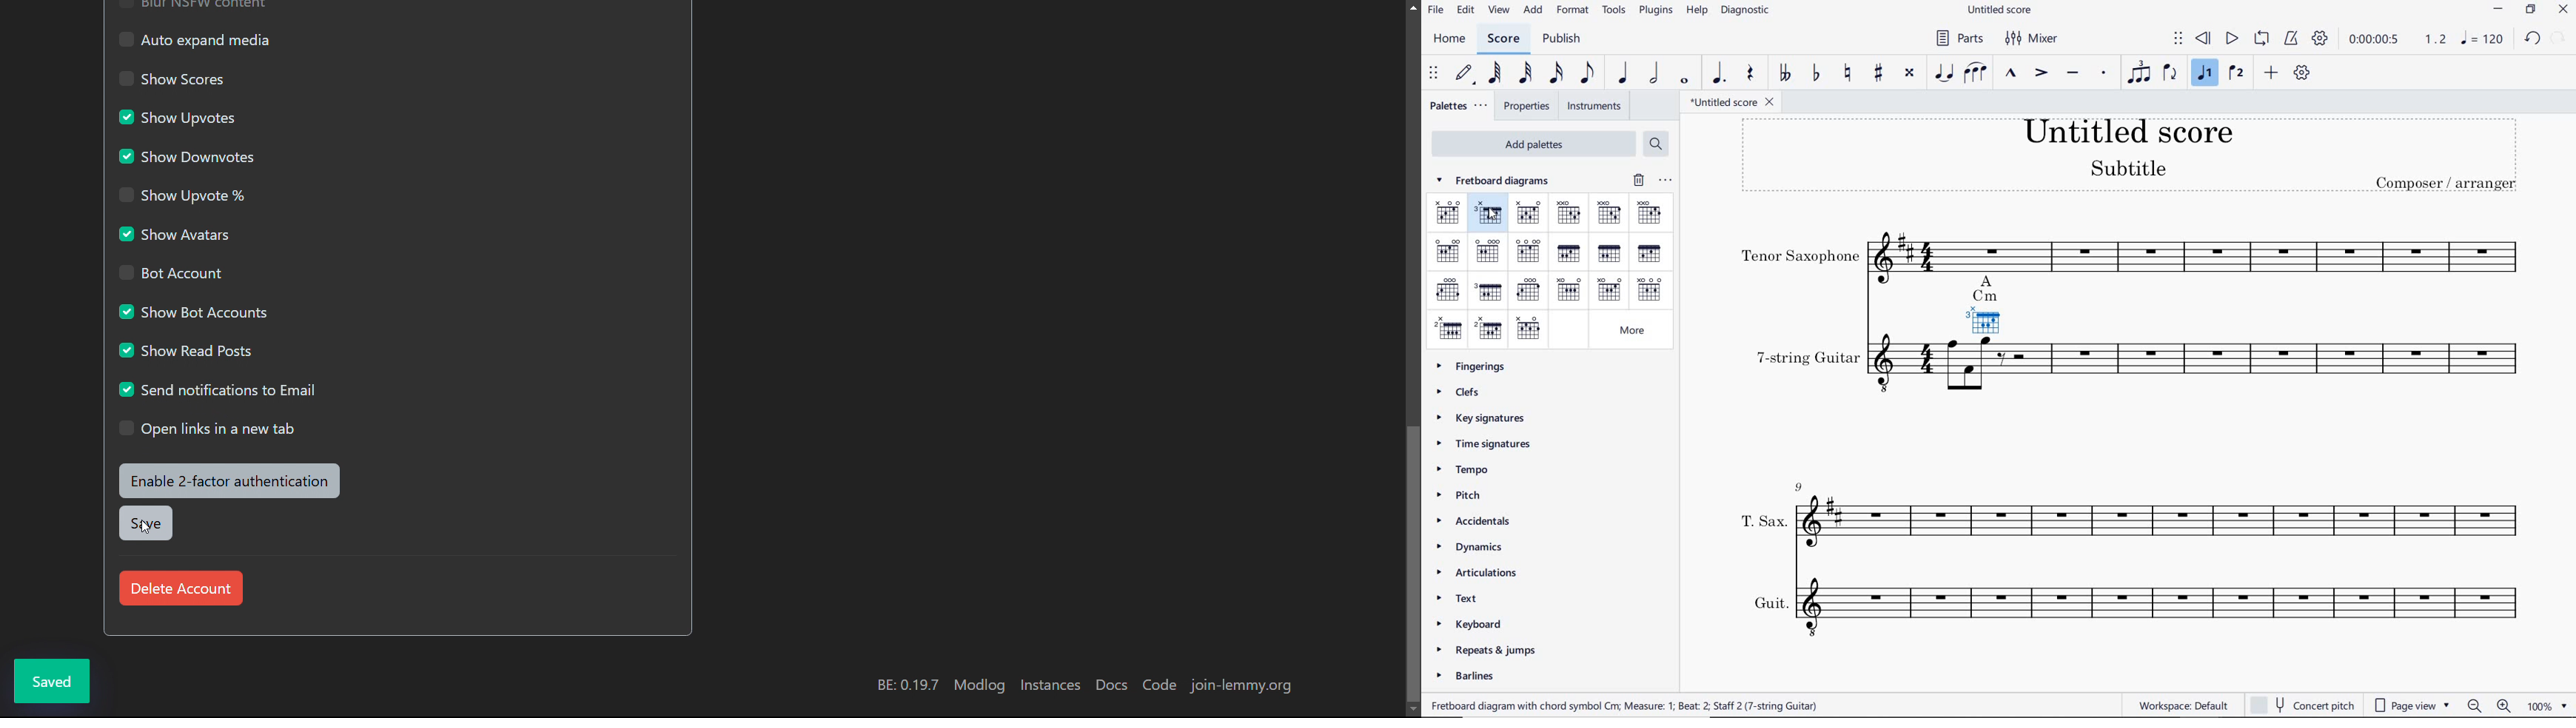  Describe the element at coordinates (1879, 74) in the screenshot. I see `TOGGLE SHARP` at that location.